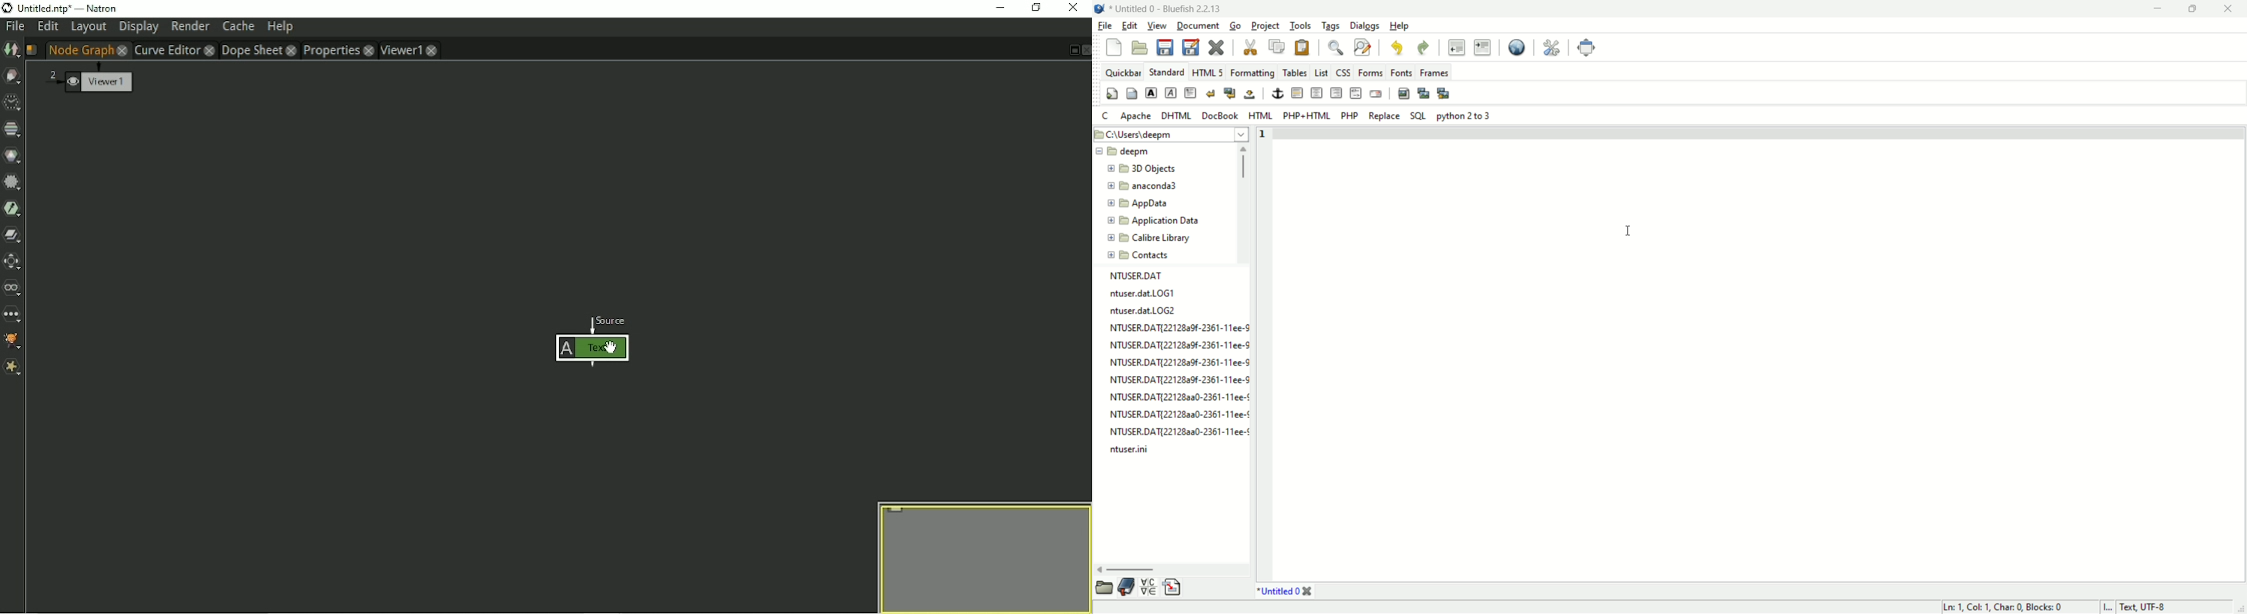 Image resolution: width=2268 pixels, height=616 pixels. Describe the element at coordinates (2193, 9) in the screenshot. I see `maximize` at that location.